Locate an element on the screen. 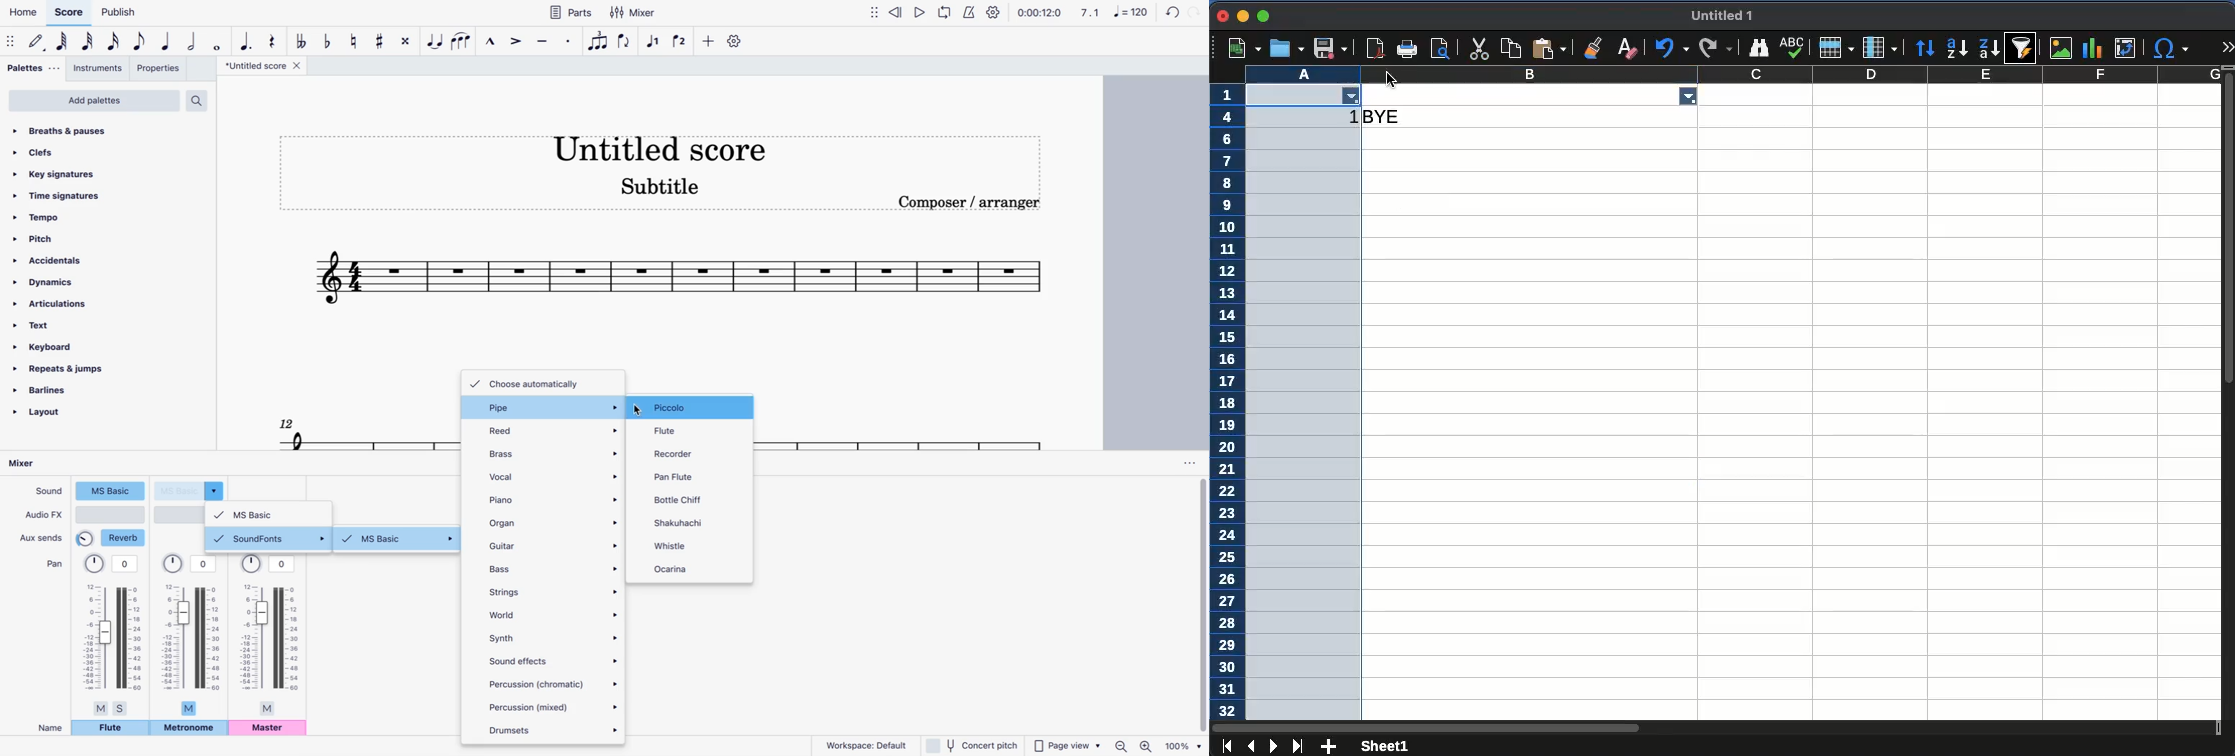 This screenshot has width=2240, height=756. undo is located at coordinates (1673, 47).